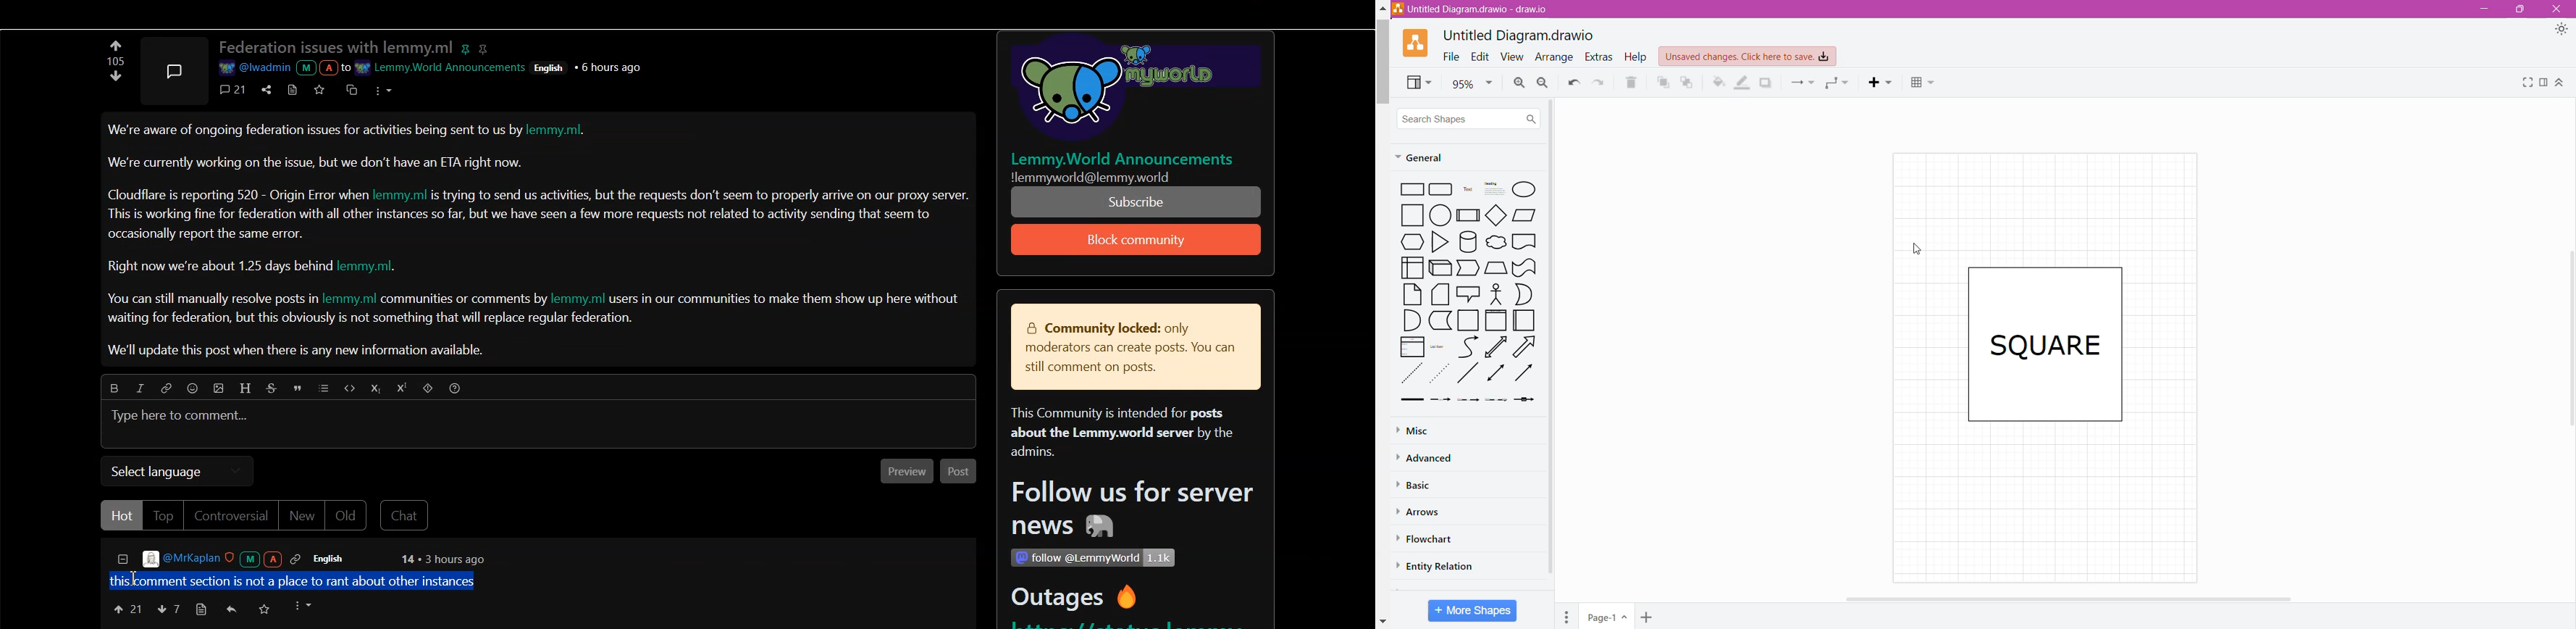 This screenshot has height=644, width=2576. I want to click on Paper Sheet, so click(1410, 295).